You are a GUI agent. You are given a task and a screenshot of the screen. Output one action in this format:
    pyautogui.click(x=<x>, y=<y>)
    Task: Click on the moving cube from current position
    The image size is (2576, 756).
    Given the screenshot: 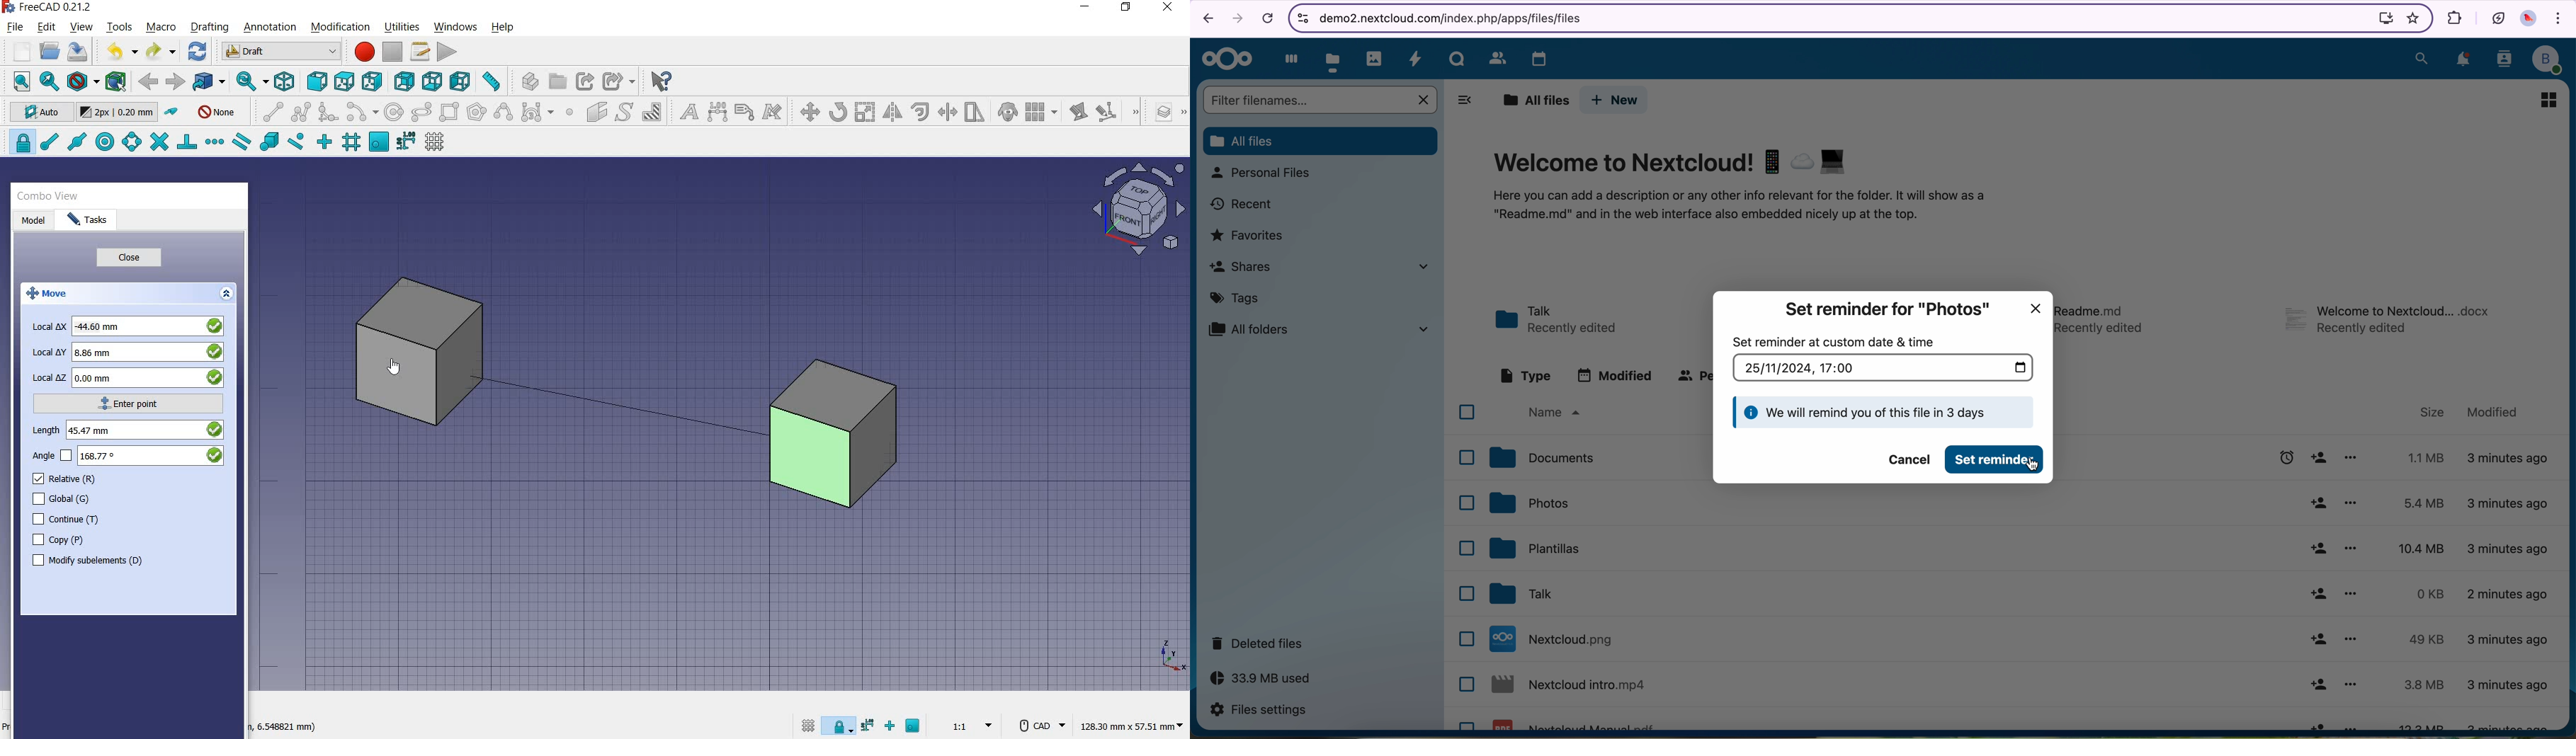 What is the action you would take?
    pyautogui.click(x=626, y=393)
    